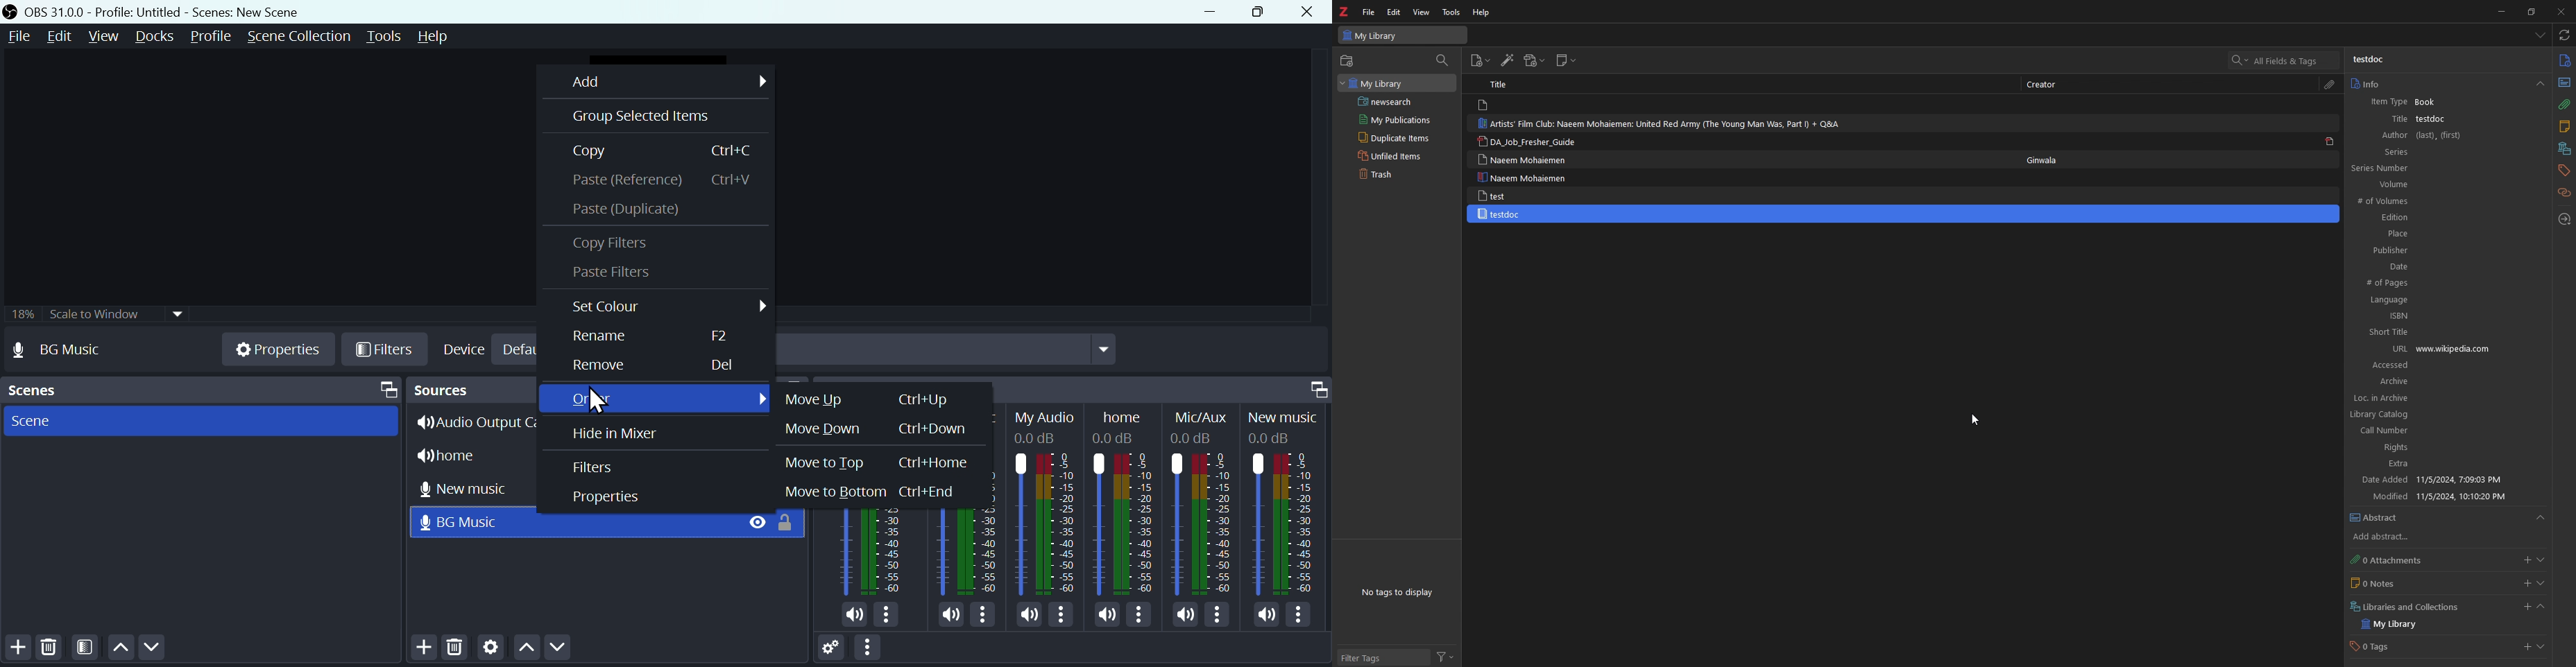 This screenshot has height=672, width=2576. Describe the element at coordinates (2049, 161) in the screenshot. I see `Ginwala` at that location.